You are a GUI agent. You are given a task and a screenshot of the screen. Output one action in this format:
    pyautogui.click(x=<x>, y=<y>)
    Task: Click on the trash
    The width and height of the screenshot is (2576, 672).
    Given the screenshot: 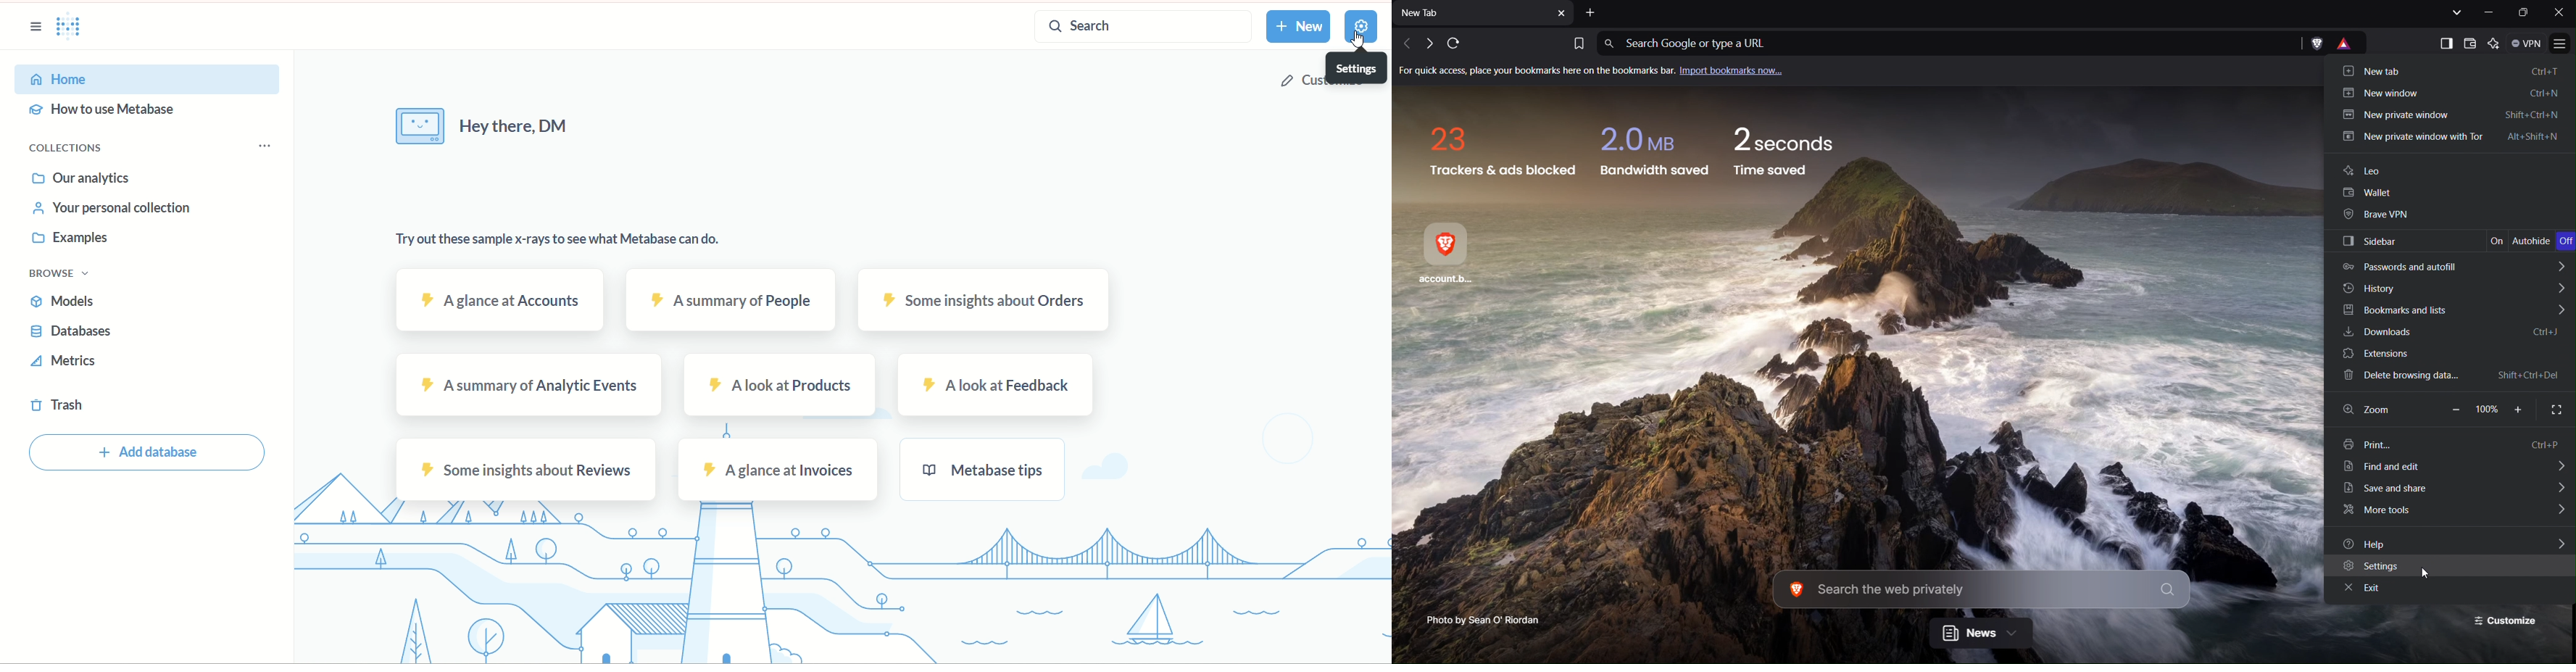 What is the action you would take?
    pyautogui.click(x=57, y=408)
    